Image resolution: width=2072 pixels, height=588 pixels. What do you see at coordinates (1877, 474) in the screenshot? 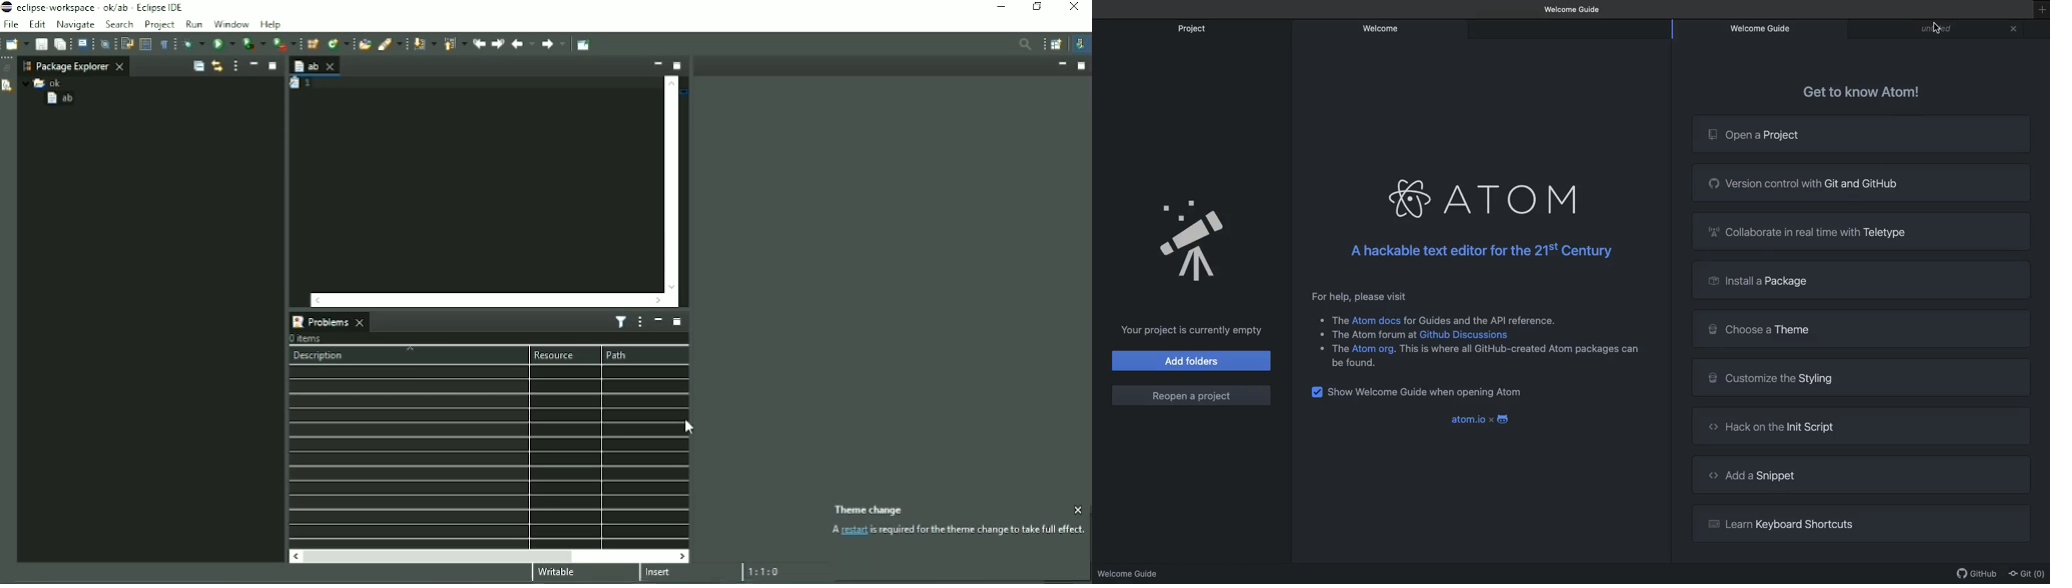
I see `Add a snippet` at bounding box center [1877, 474].